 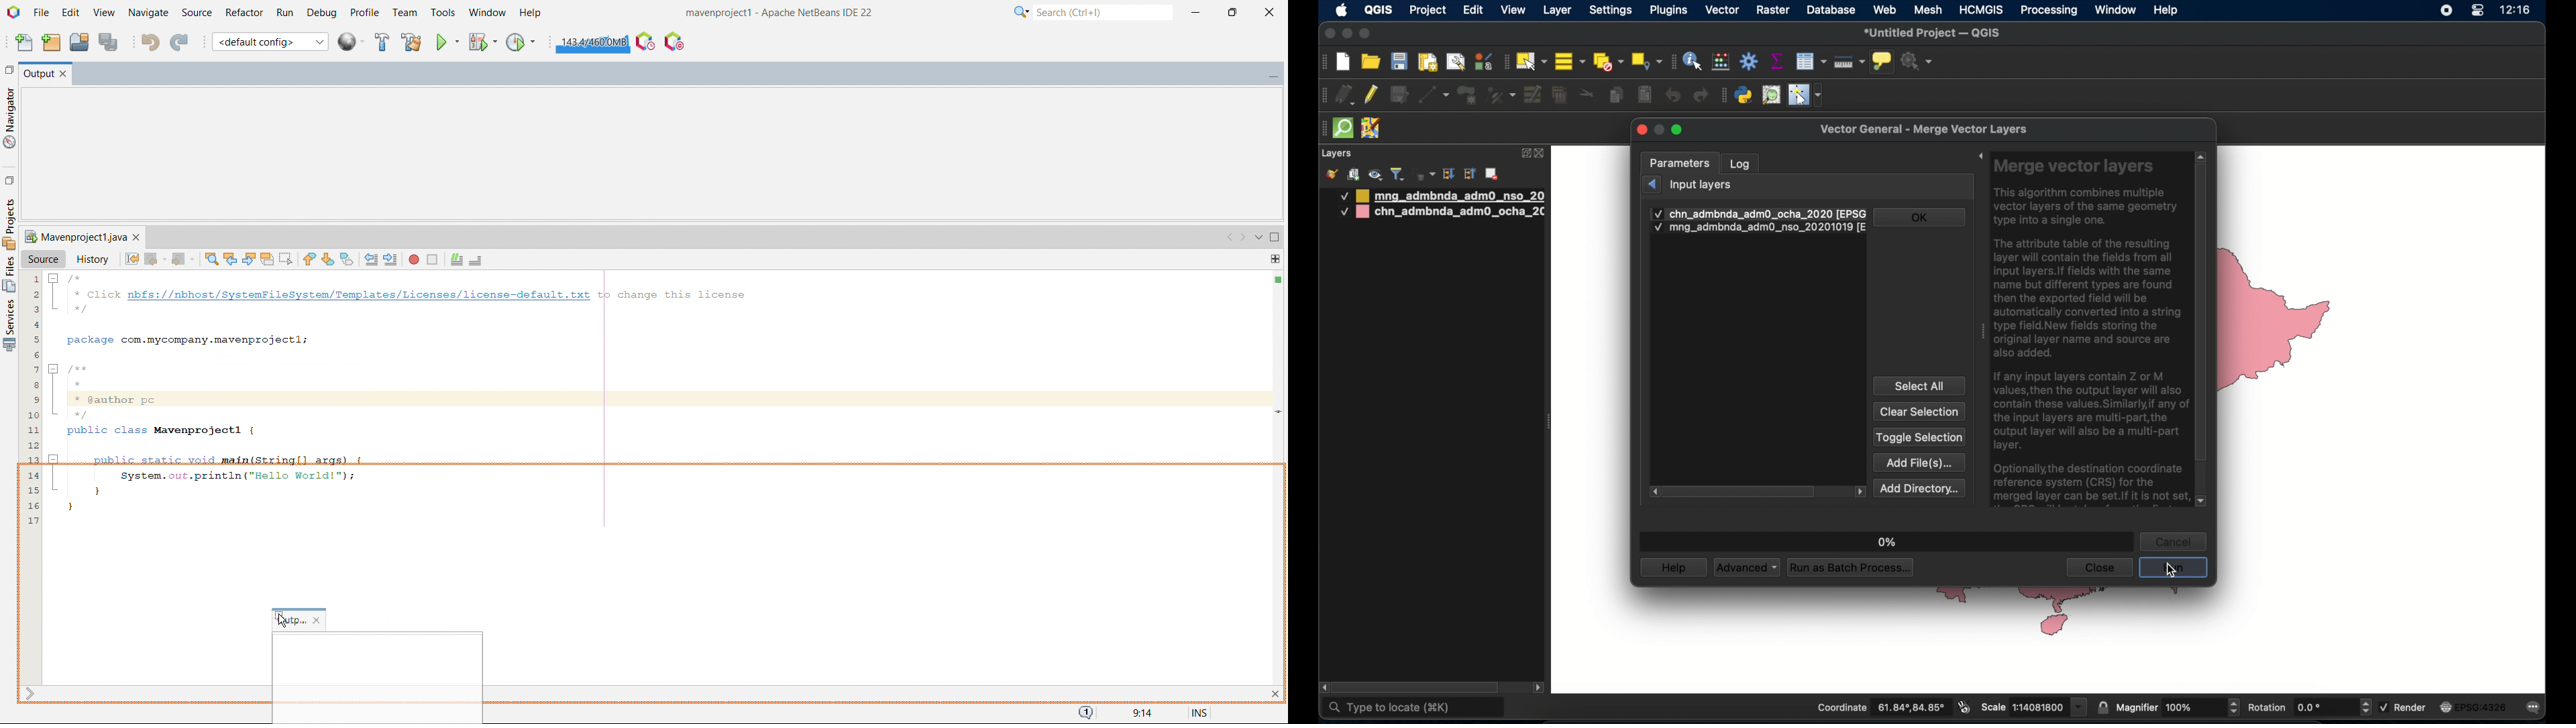 I want to click on web, so click(x=1886, y=9).